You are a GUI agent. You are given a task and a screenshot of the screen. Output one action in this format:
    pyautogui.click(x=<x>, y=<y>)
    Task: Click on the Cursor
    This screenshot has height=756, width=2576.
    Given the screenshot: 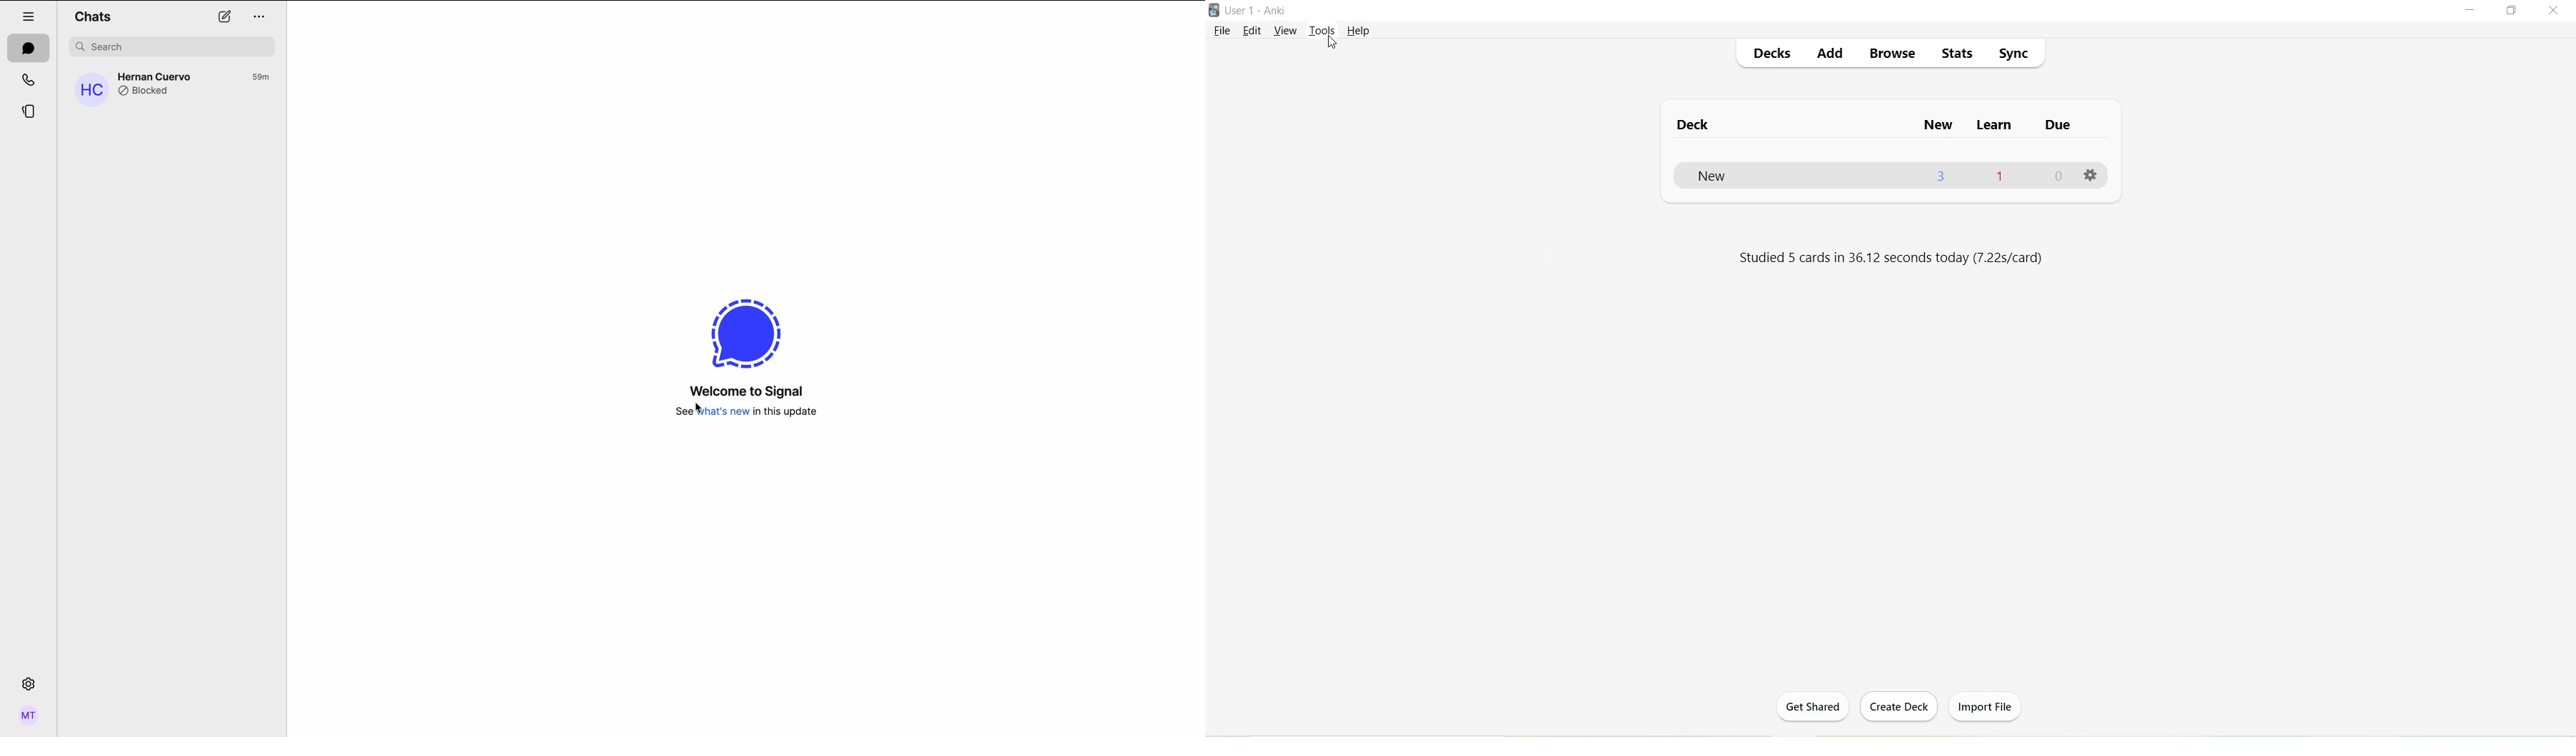 What is the action you would take?
    pyautogui.click(x=1332, y=44)
    